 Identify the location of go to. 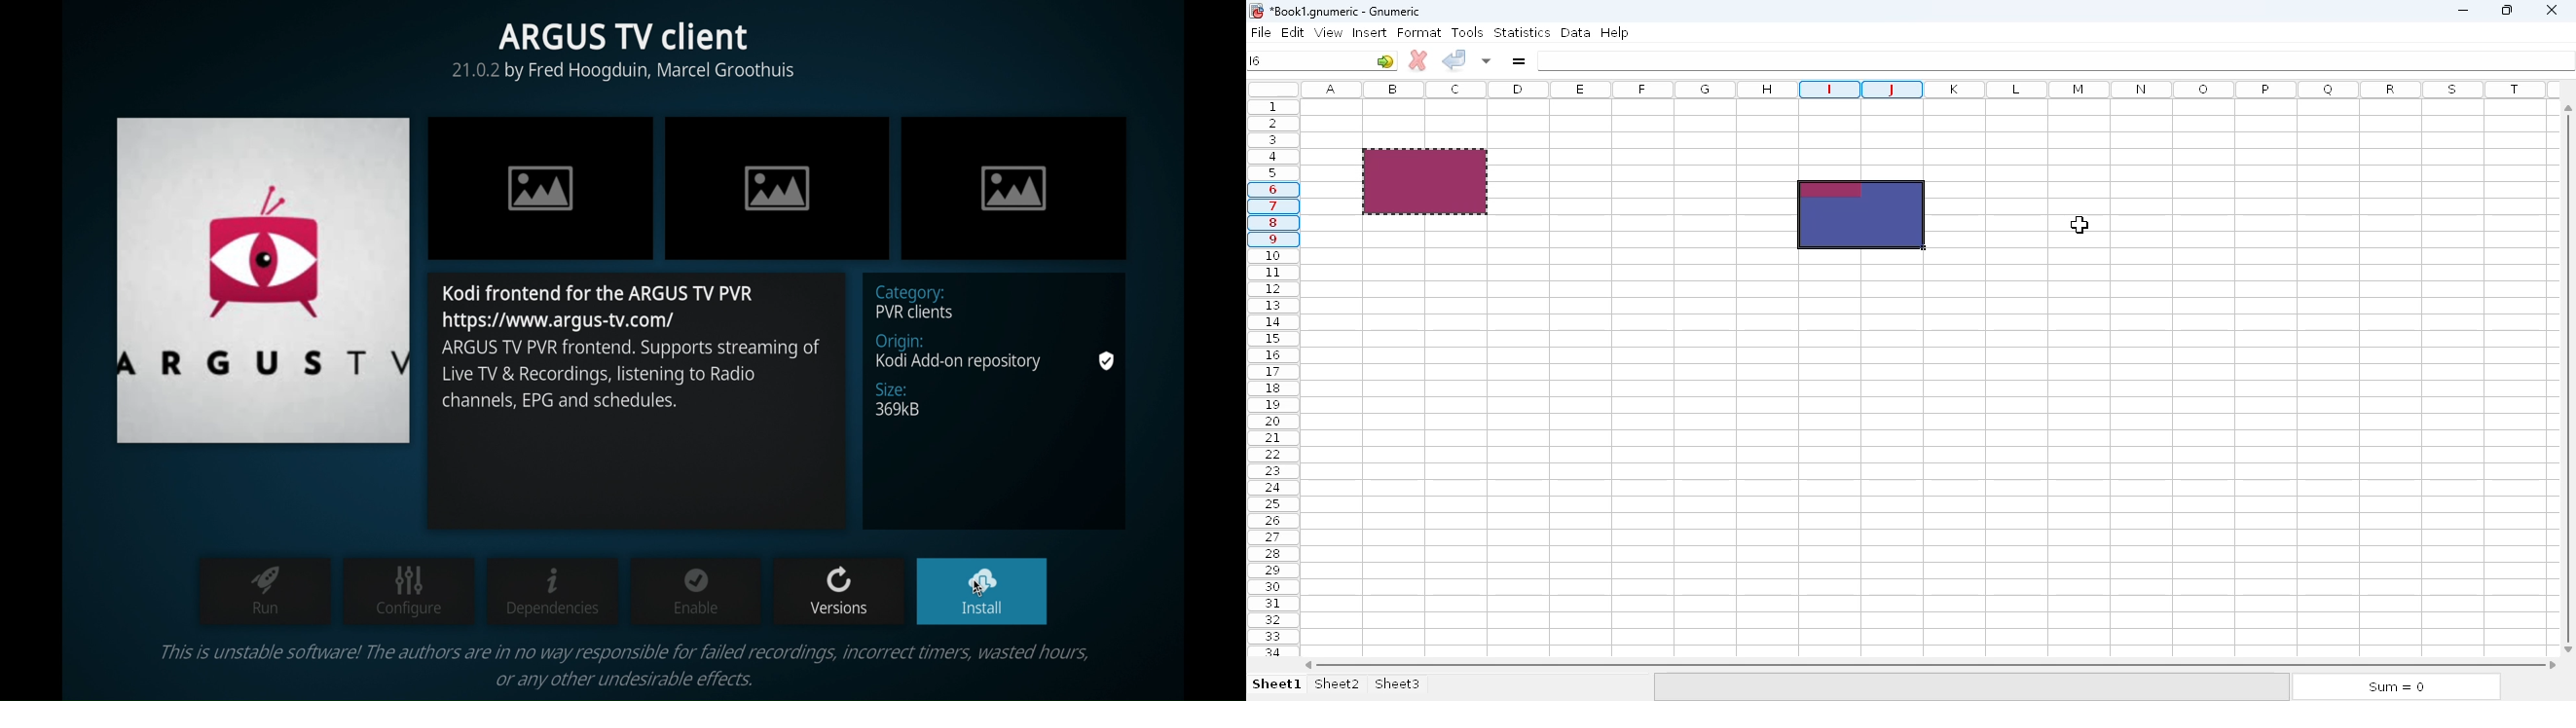
(1386, 61).